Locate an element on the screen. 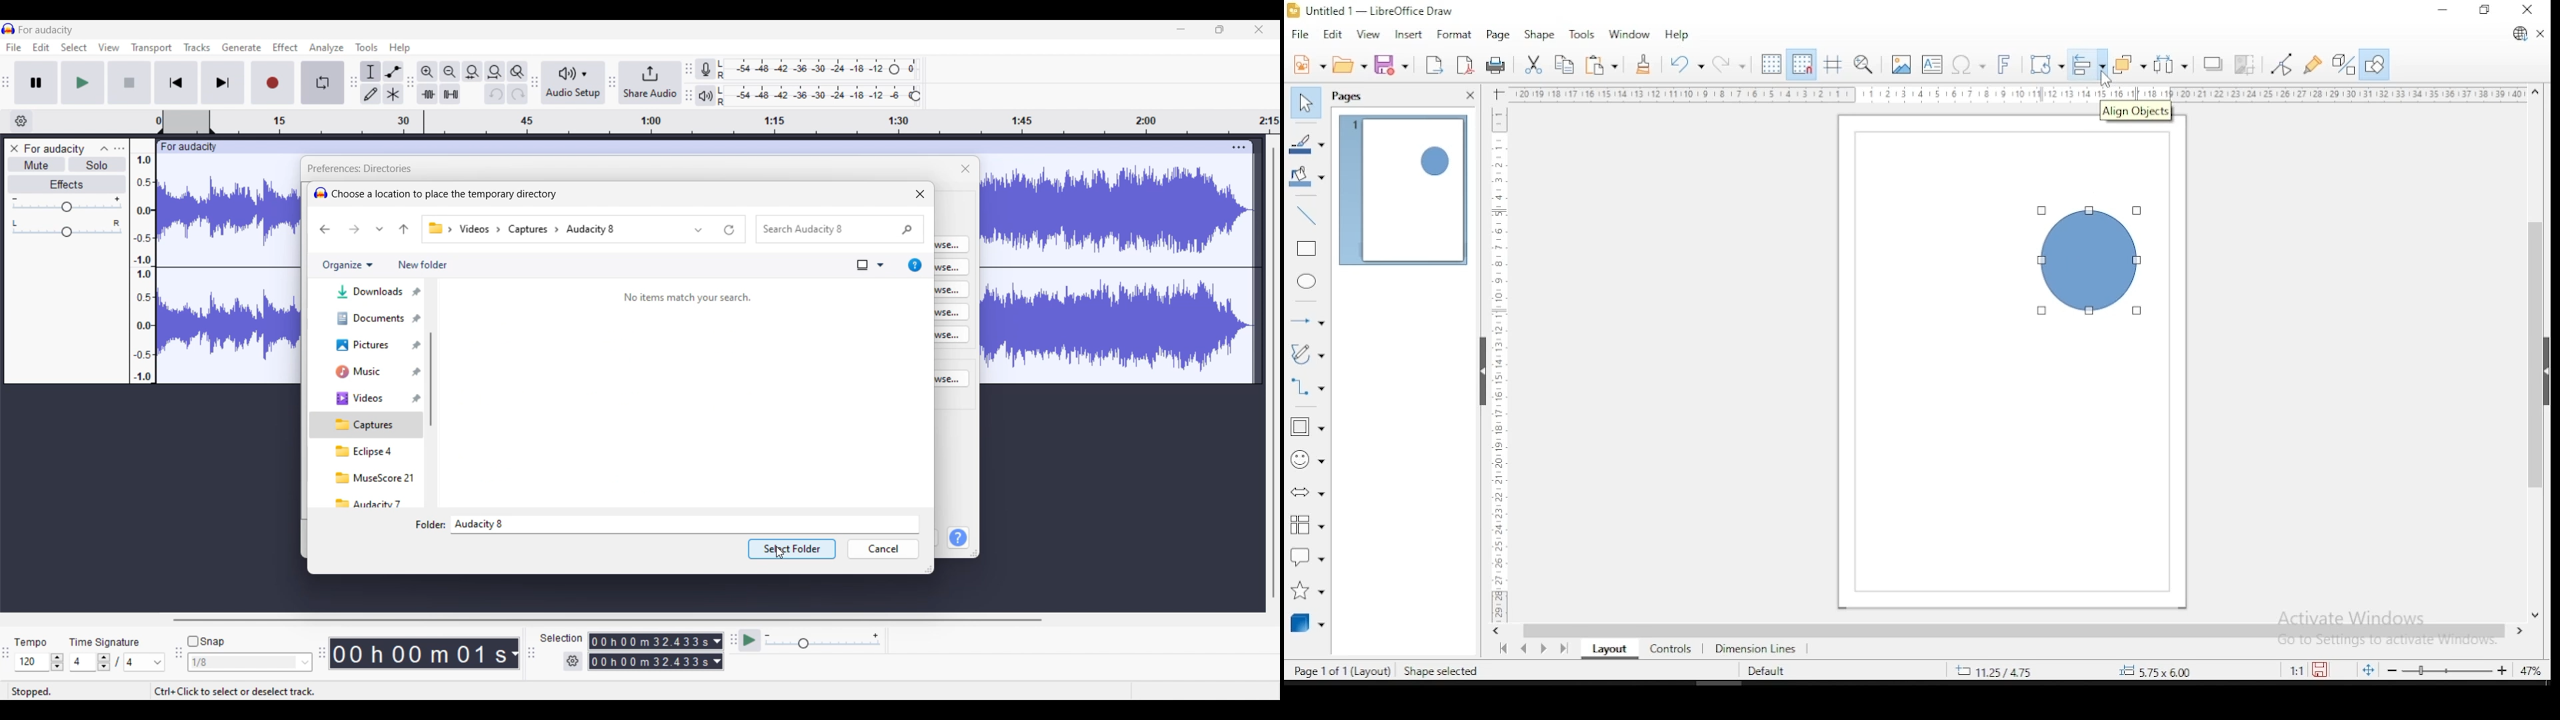 This screenshot has width=2576, height=728. show grids is located at coordinates (1769, 66).